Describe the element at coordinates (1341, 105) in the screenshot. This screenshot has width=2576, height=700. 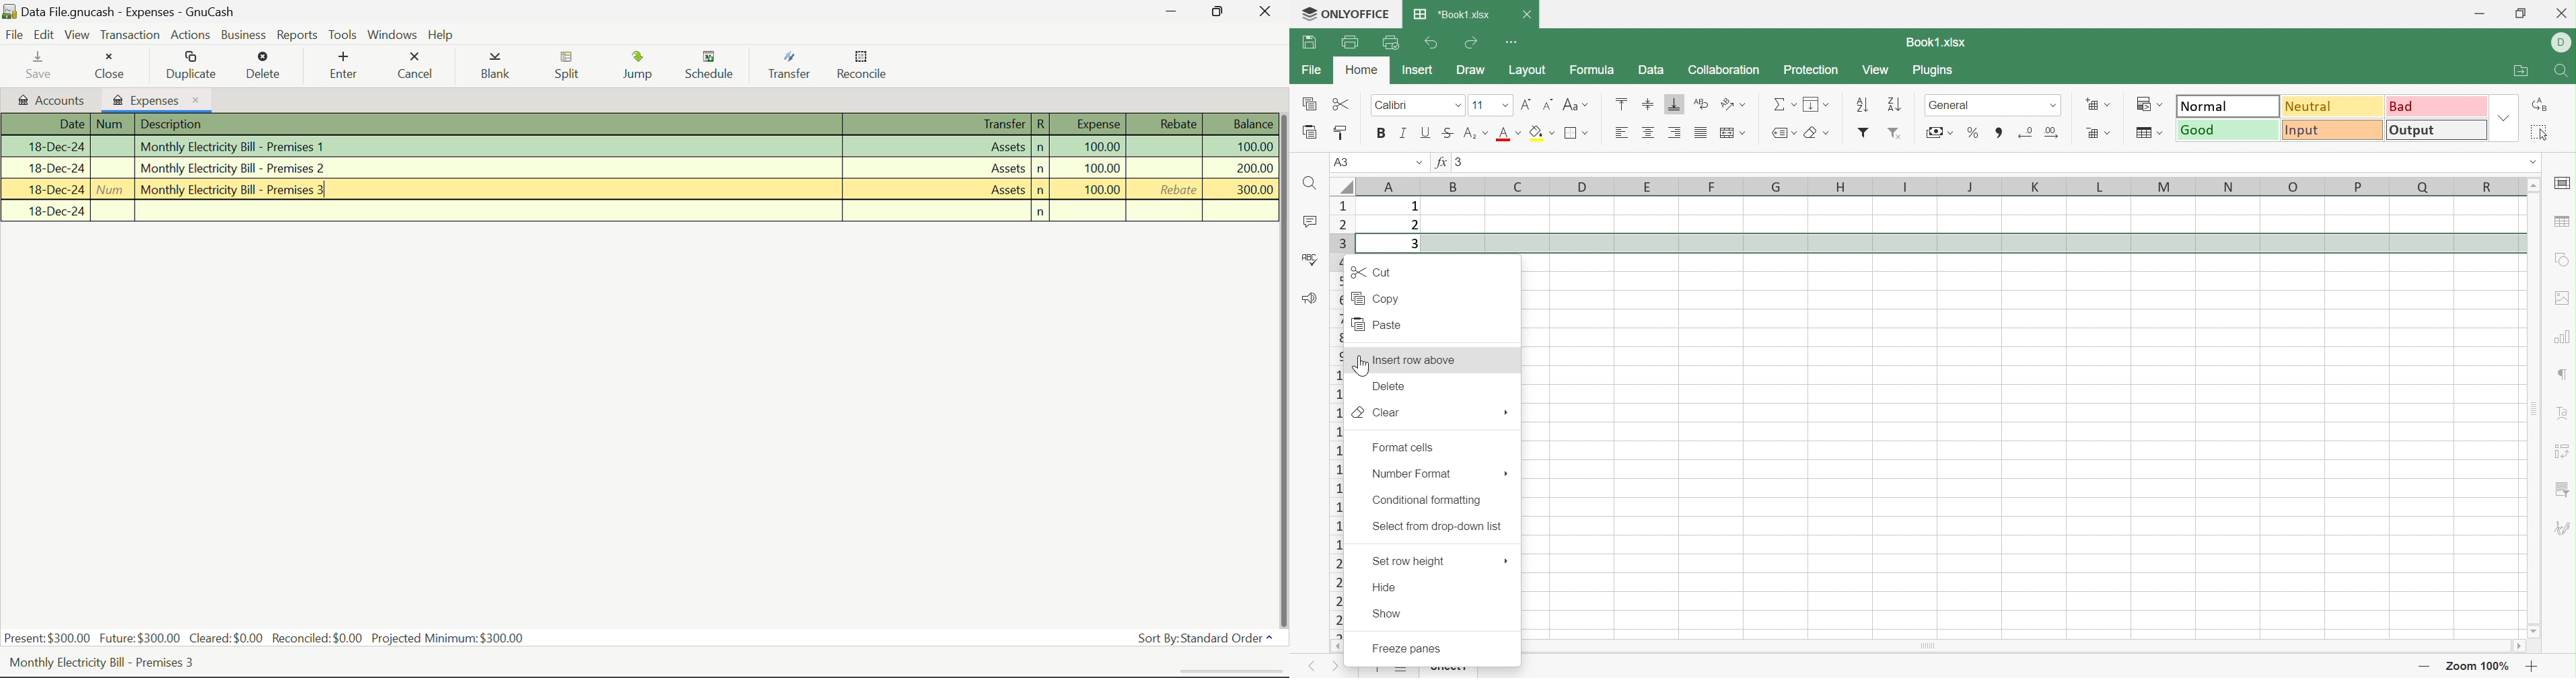
I see `Cut` at that location.